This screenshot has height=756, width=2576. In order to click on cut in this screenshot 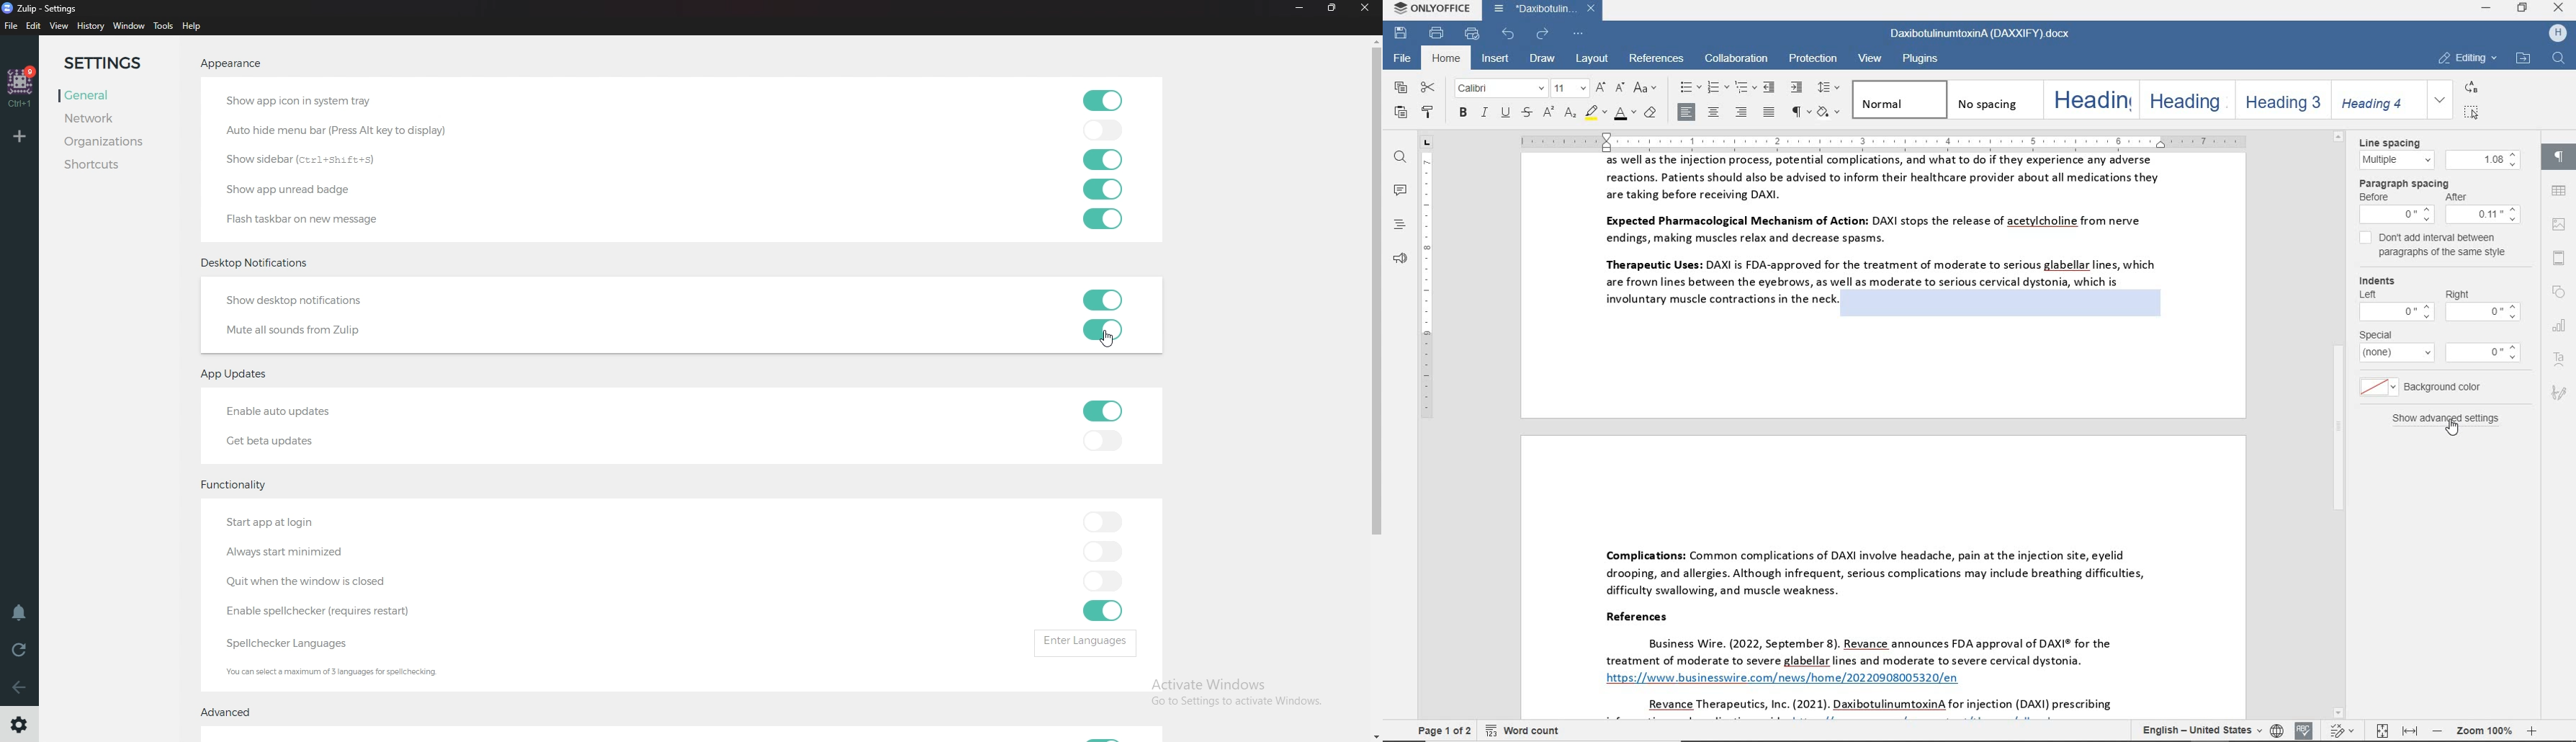, I will do `click(1428, 88)`.